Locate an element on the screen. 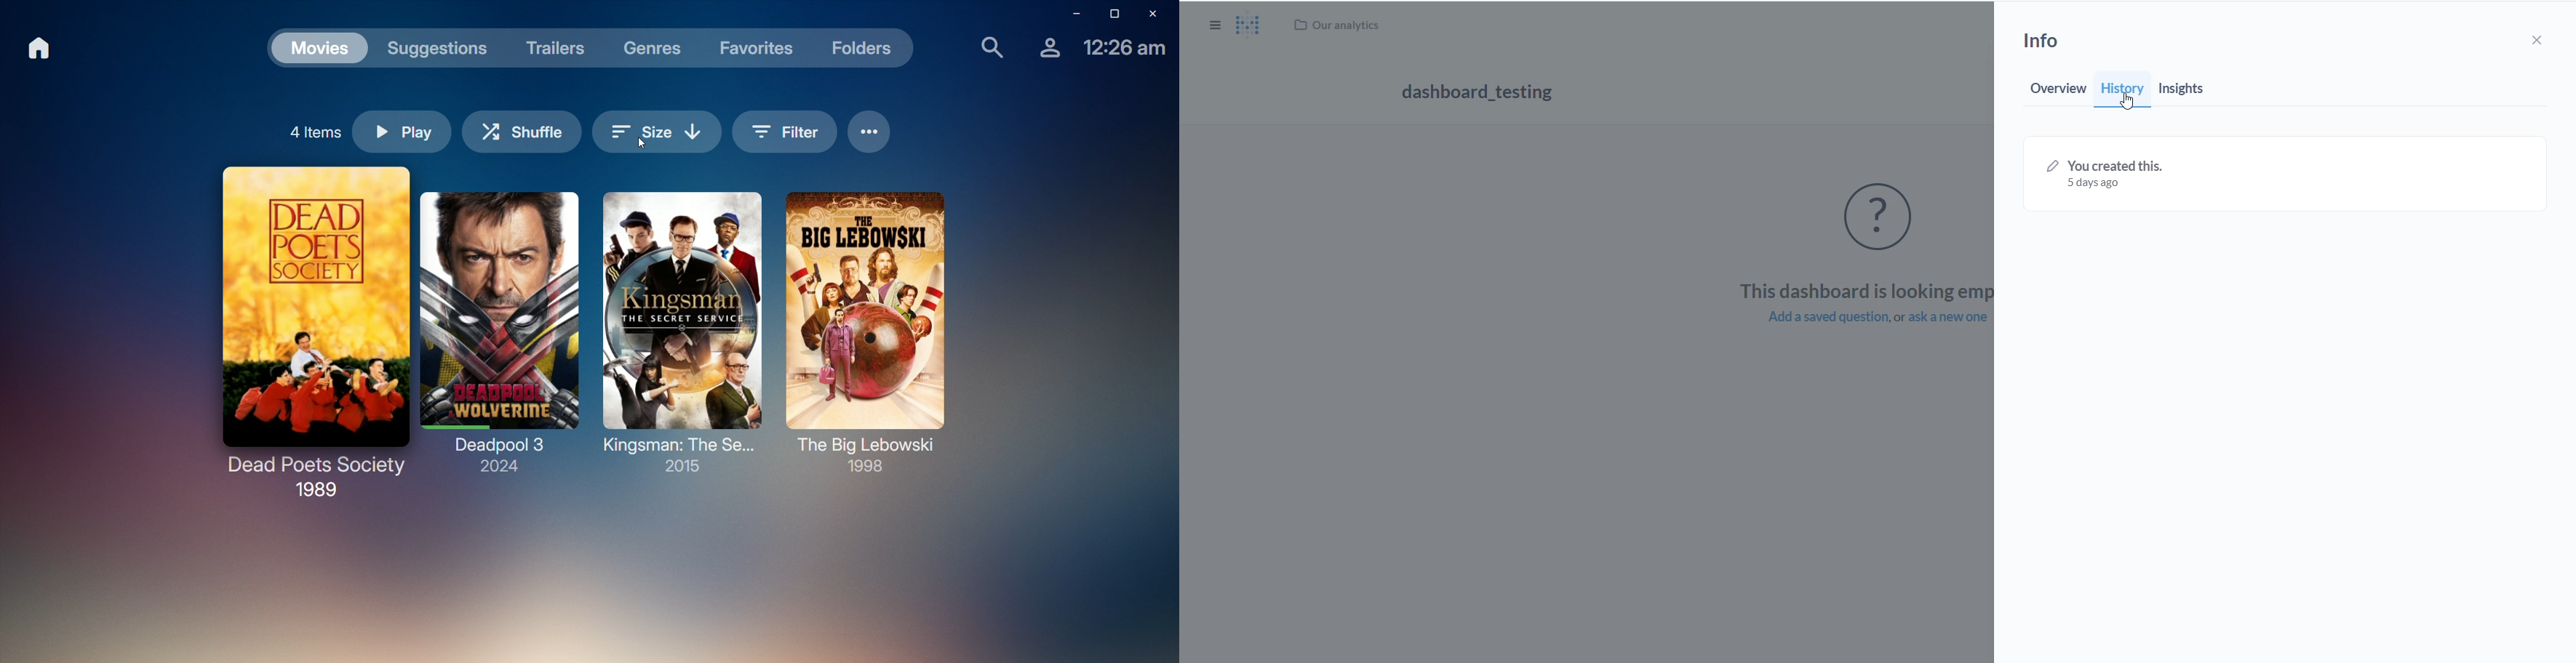 Image resolution: width=2576 pixels, height=672 pixels. Account is located at coordinates (1044, 52).